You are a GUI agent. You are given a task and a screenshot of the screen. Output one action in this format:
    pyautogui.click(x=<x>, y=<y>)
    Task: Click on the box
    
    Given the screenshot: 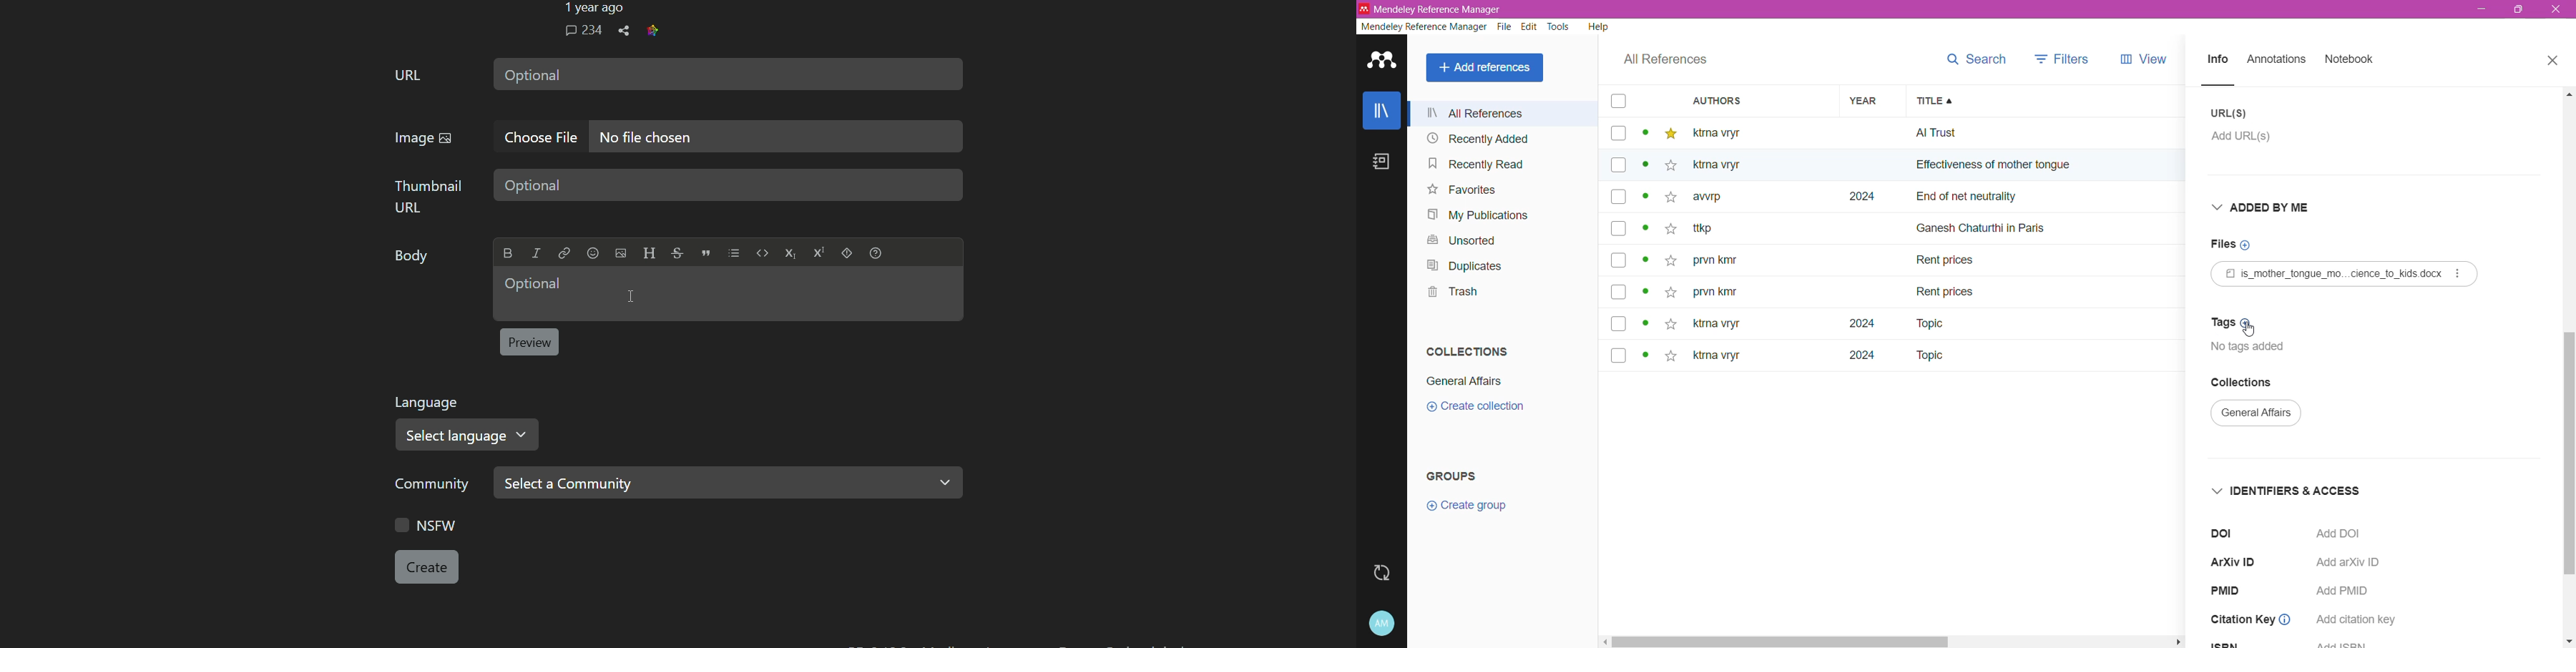 What is the action you would take?
    pyautogui.click(x=1619, y=198)
    